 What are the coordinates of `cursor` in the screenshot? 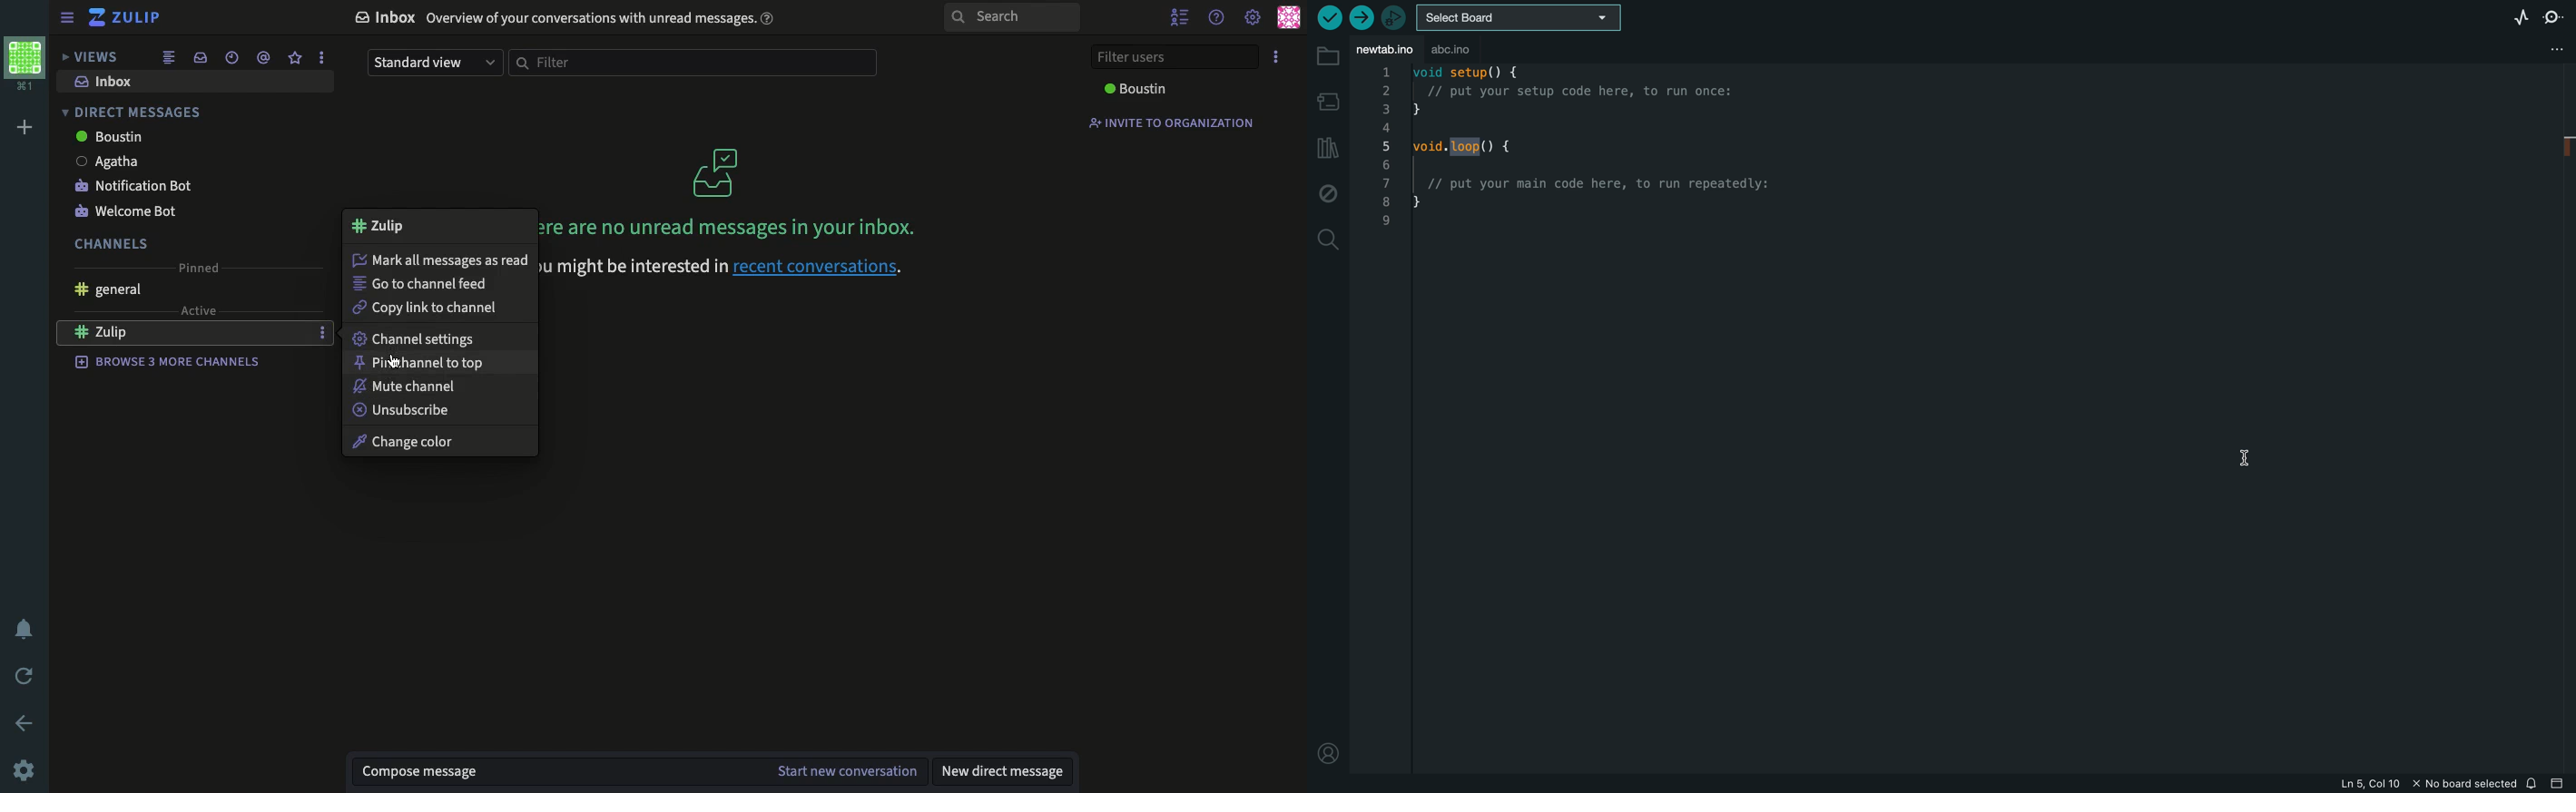 It's located at (393, 365).